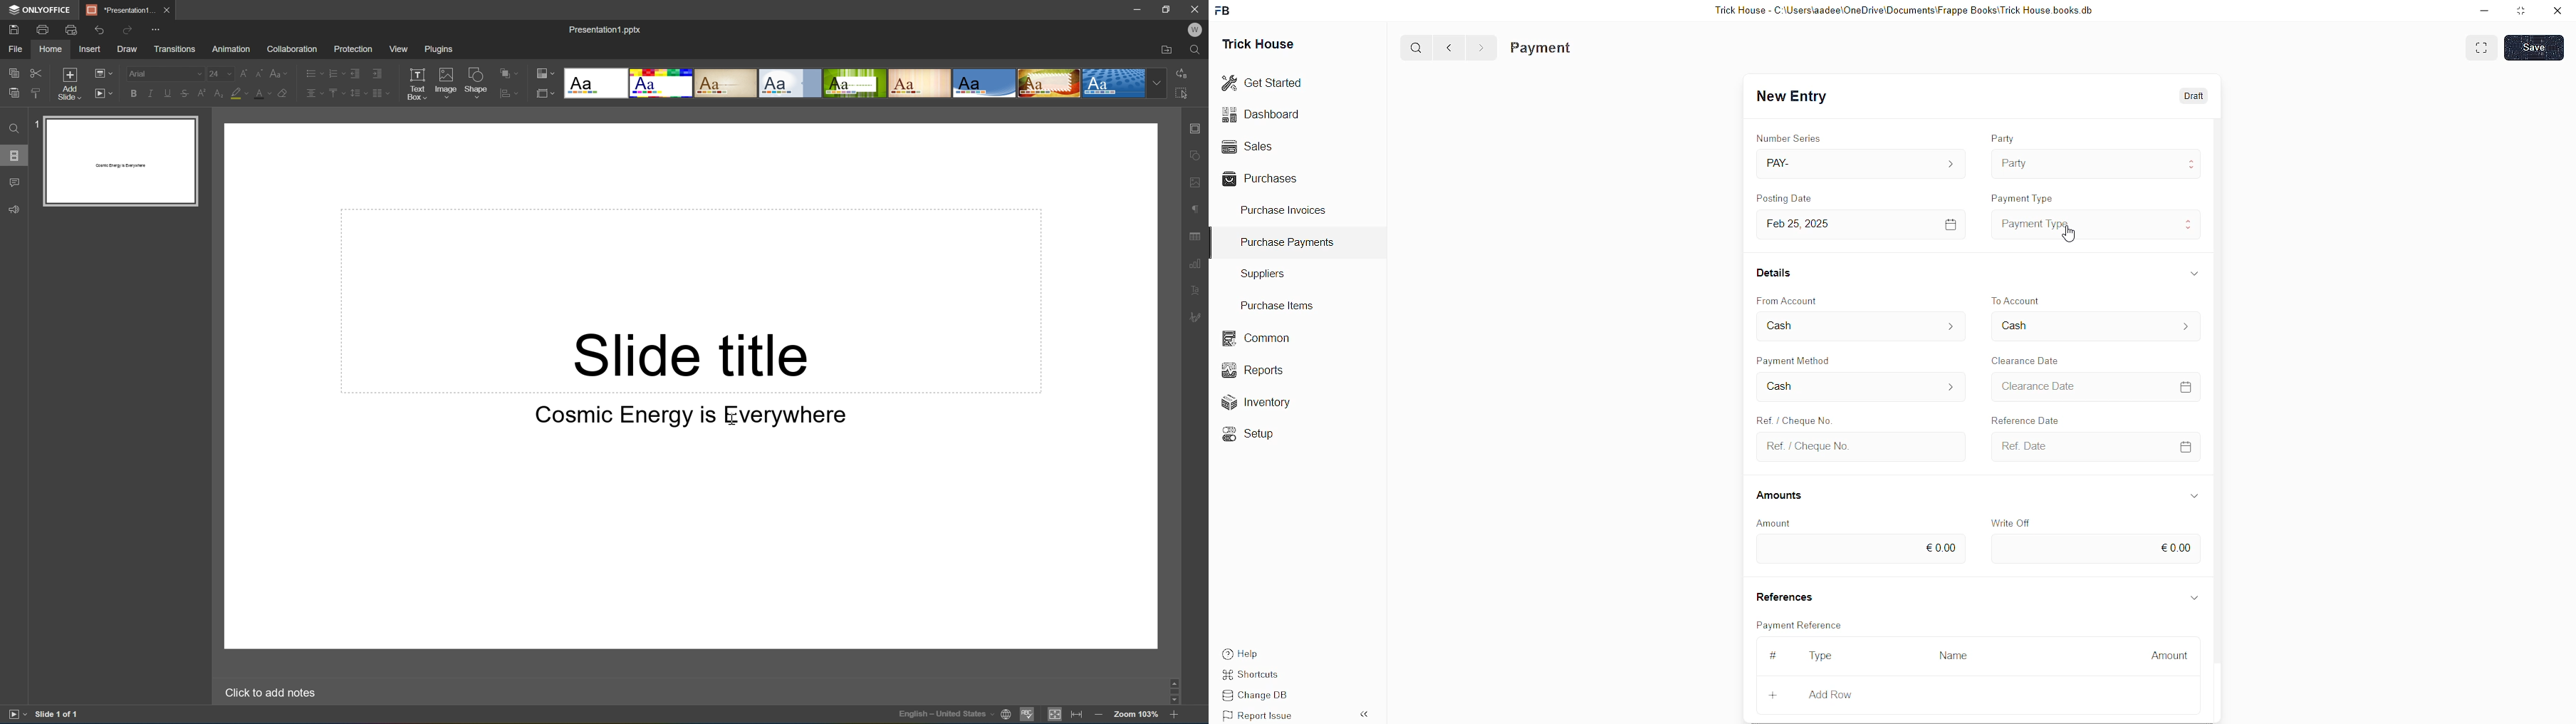 The image size is (2576, 728). Describe the element at coordinates (1262, 715) in the screenshot. I see `Report Issue` at that location.